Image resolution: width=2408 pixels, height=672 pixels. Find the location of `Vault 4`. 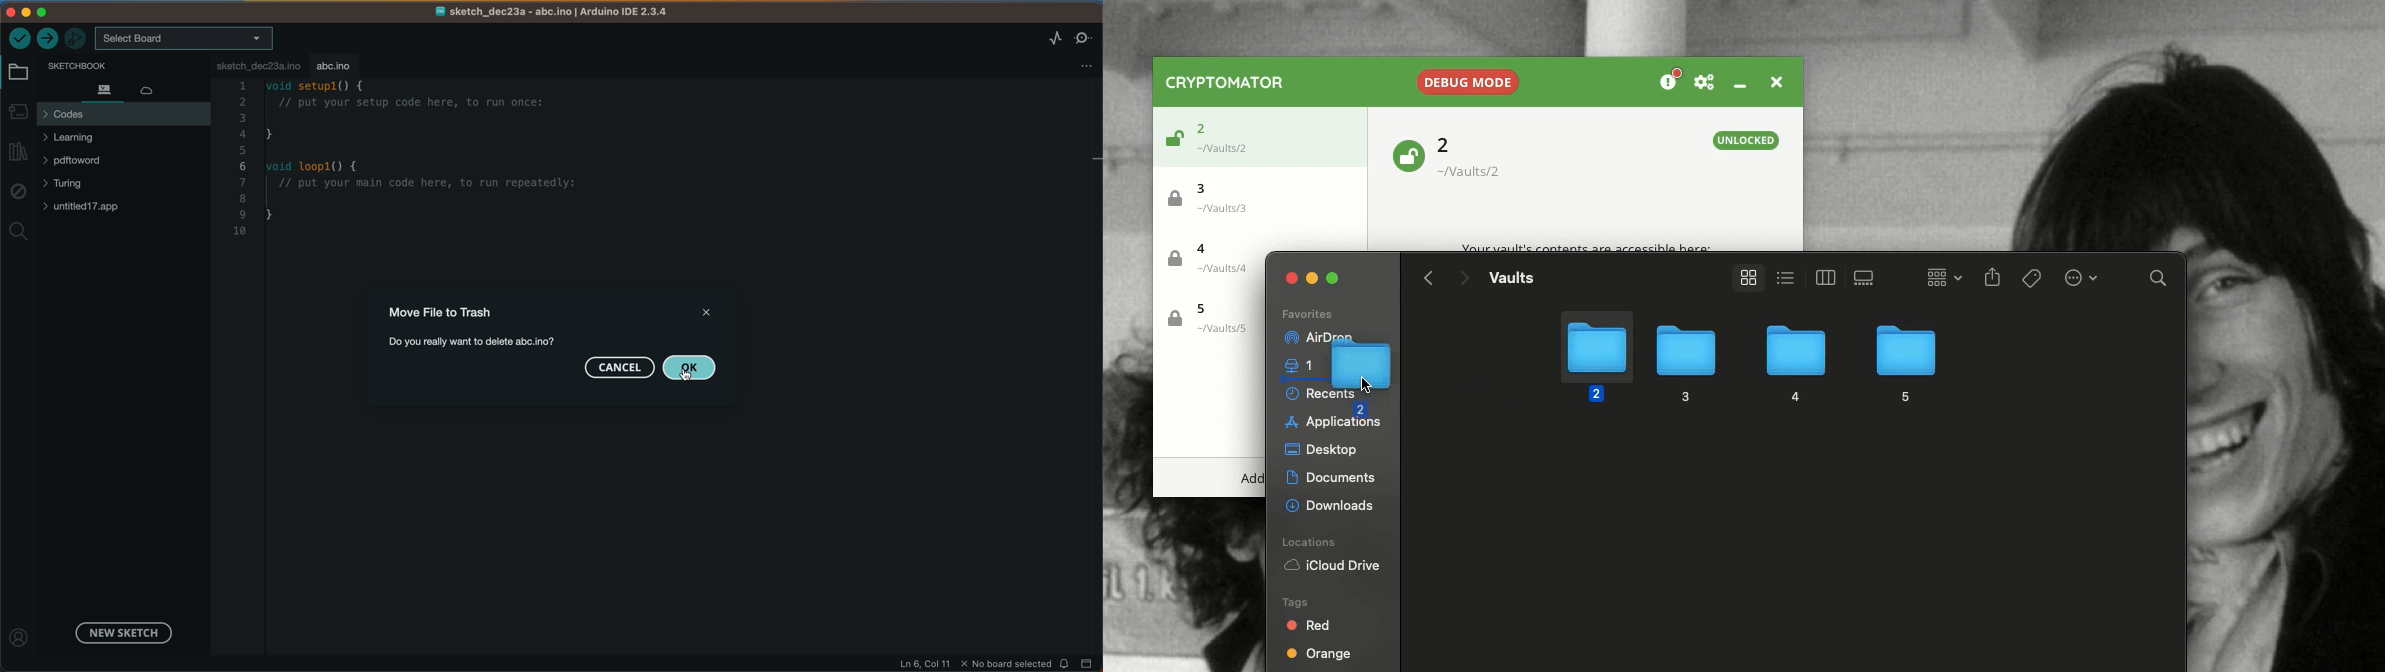

Vault 4 is located at coordinates (1215, 261).